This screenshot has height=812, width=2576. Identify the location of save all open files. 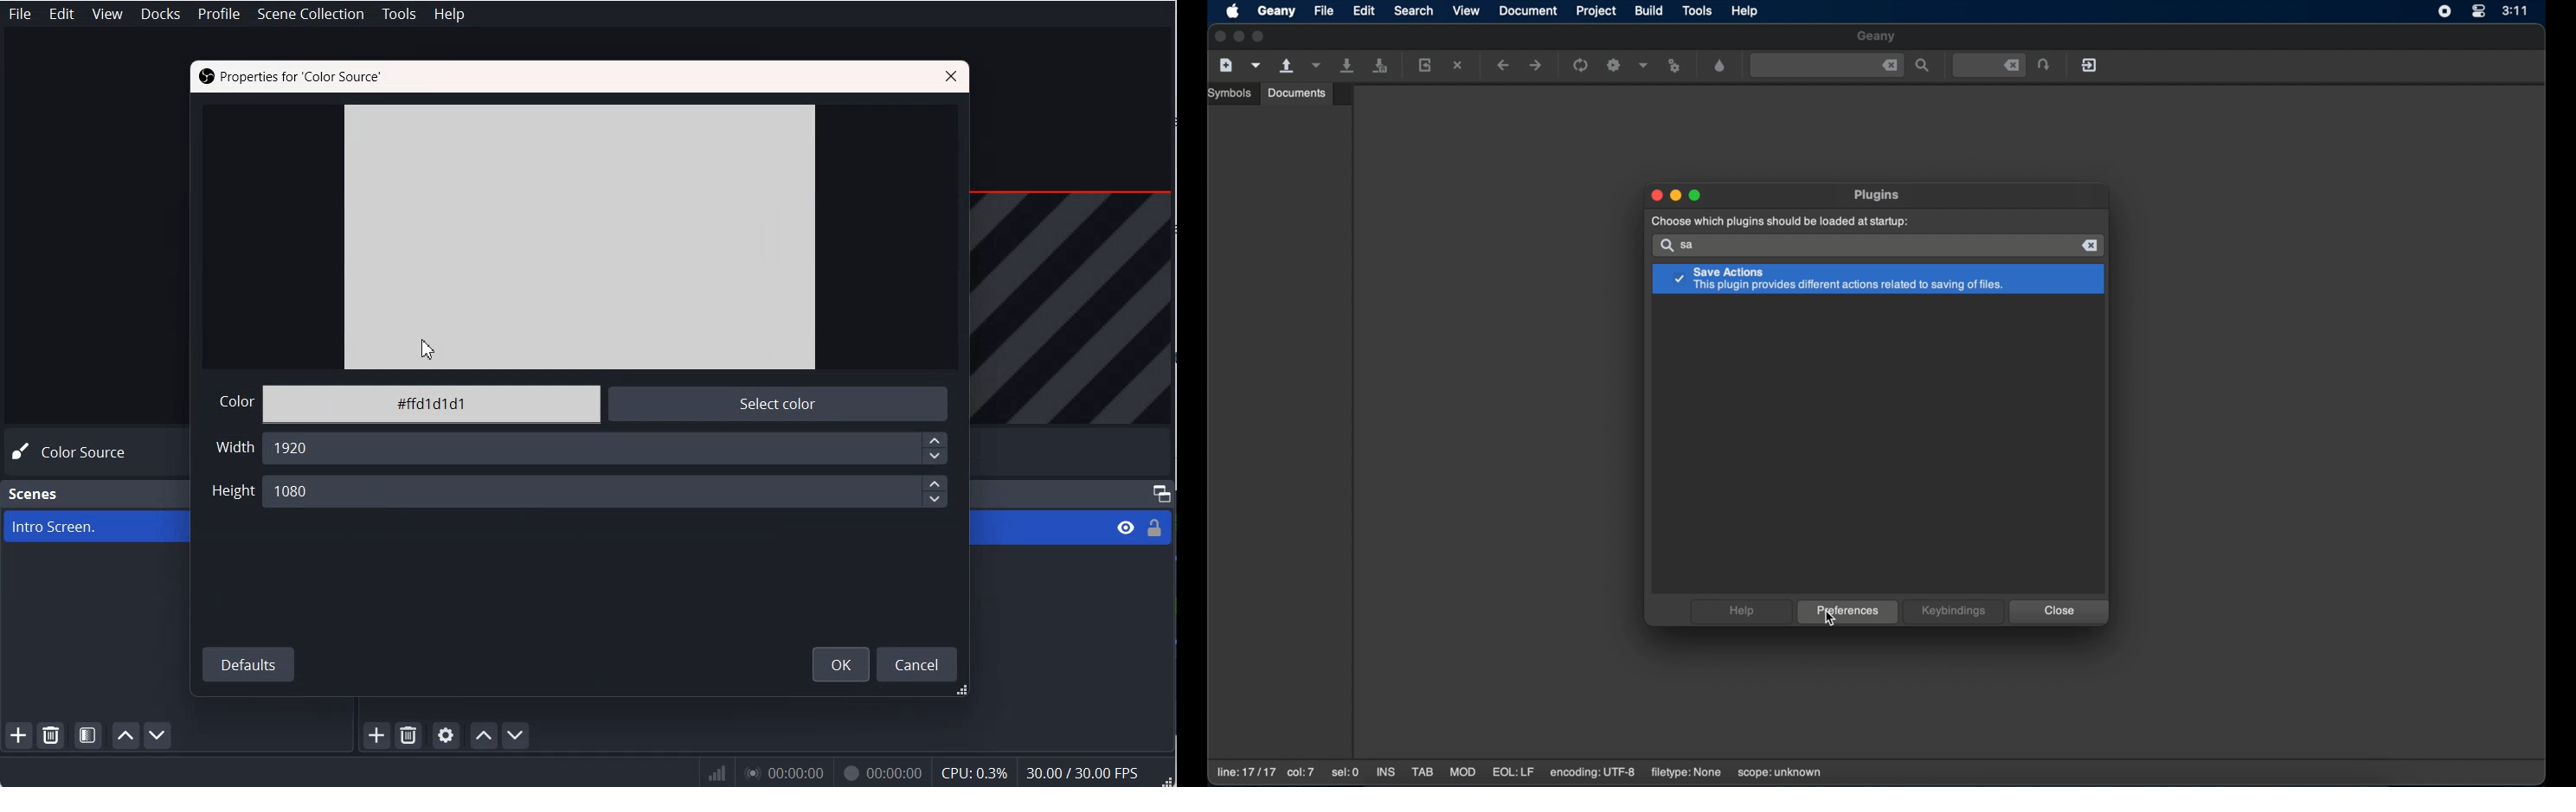
(1380, 66).